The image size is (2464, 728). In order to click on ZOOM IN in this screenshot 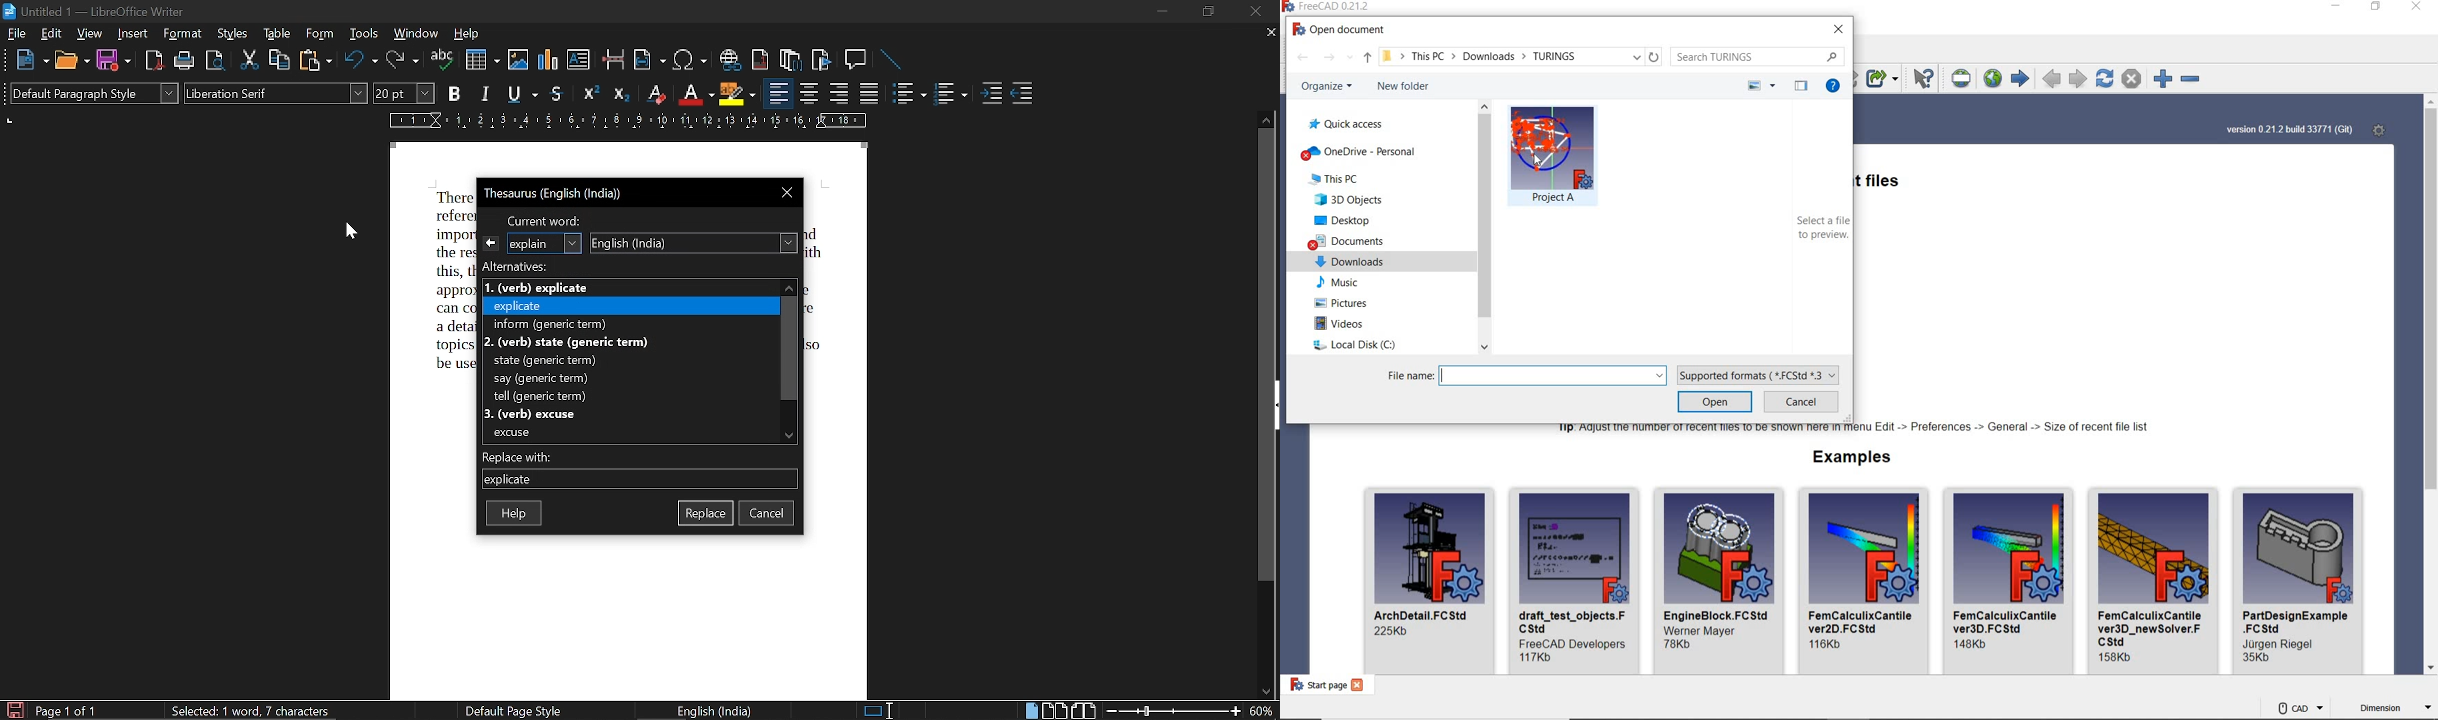, I will do `click(2159, 78)`.